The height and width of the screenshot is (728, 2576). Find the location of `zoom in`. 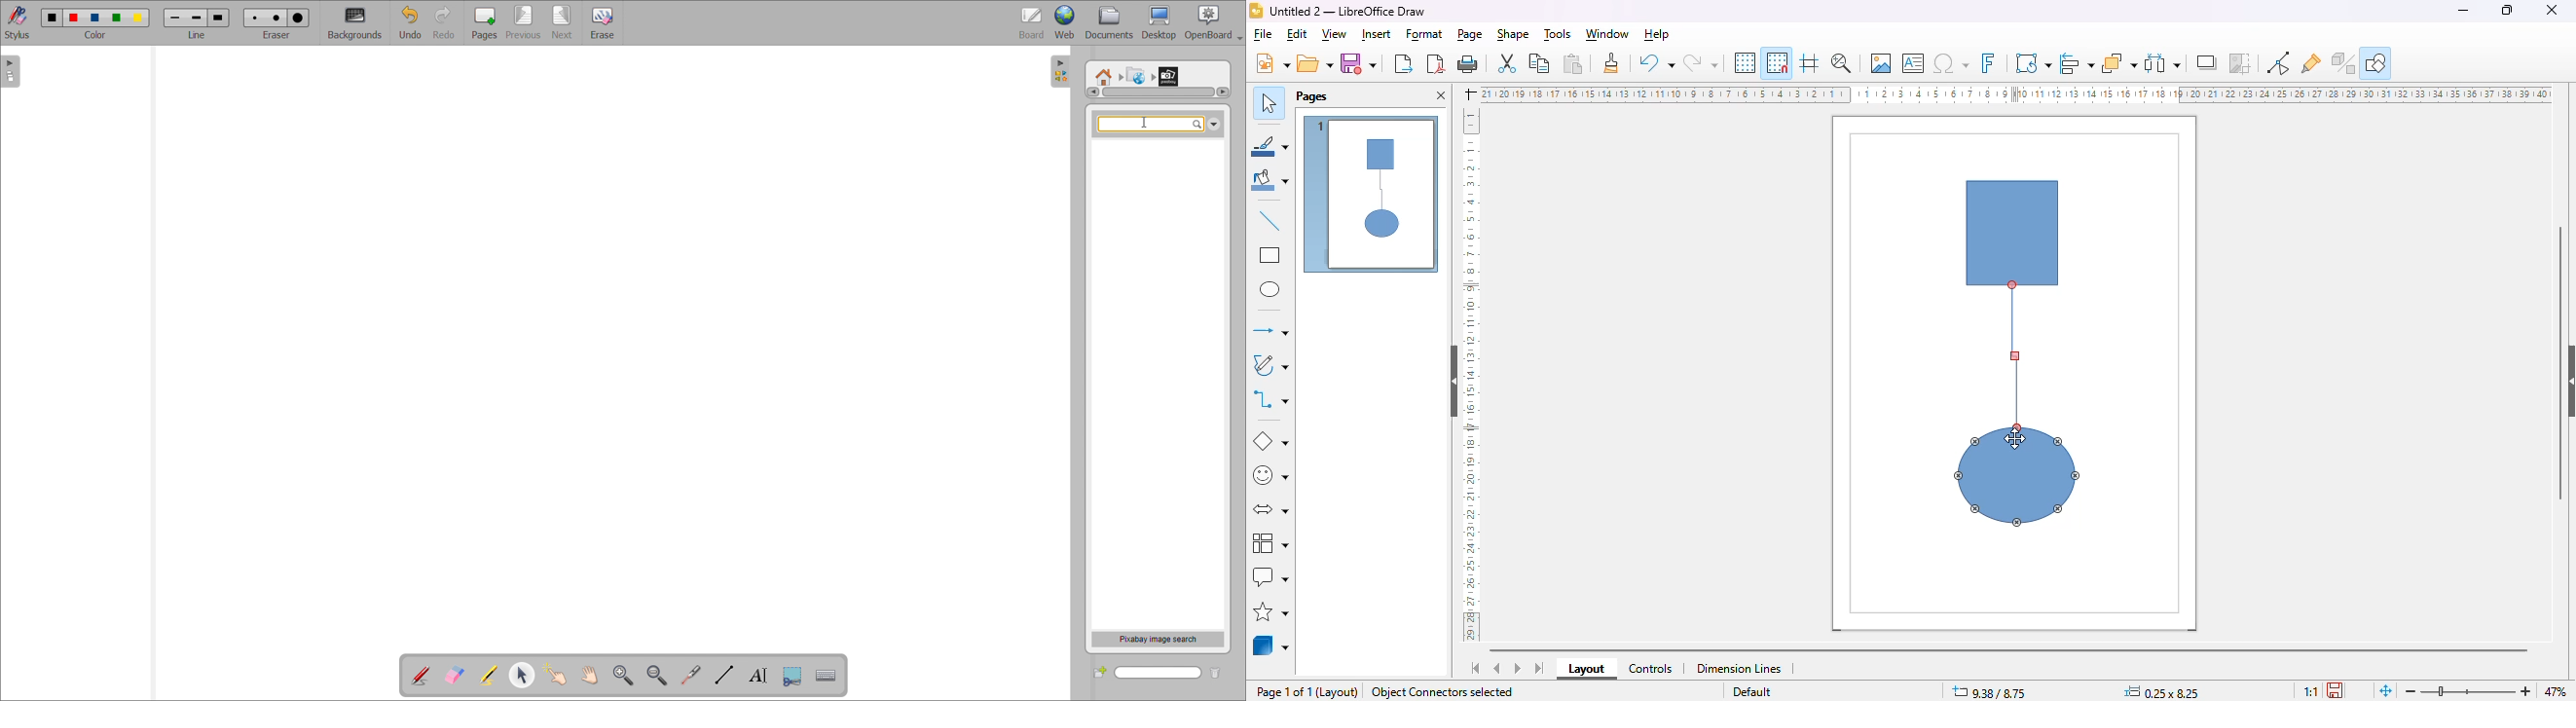

zoom in is located at coordinates (2522, 691).